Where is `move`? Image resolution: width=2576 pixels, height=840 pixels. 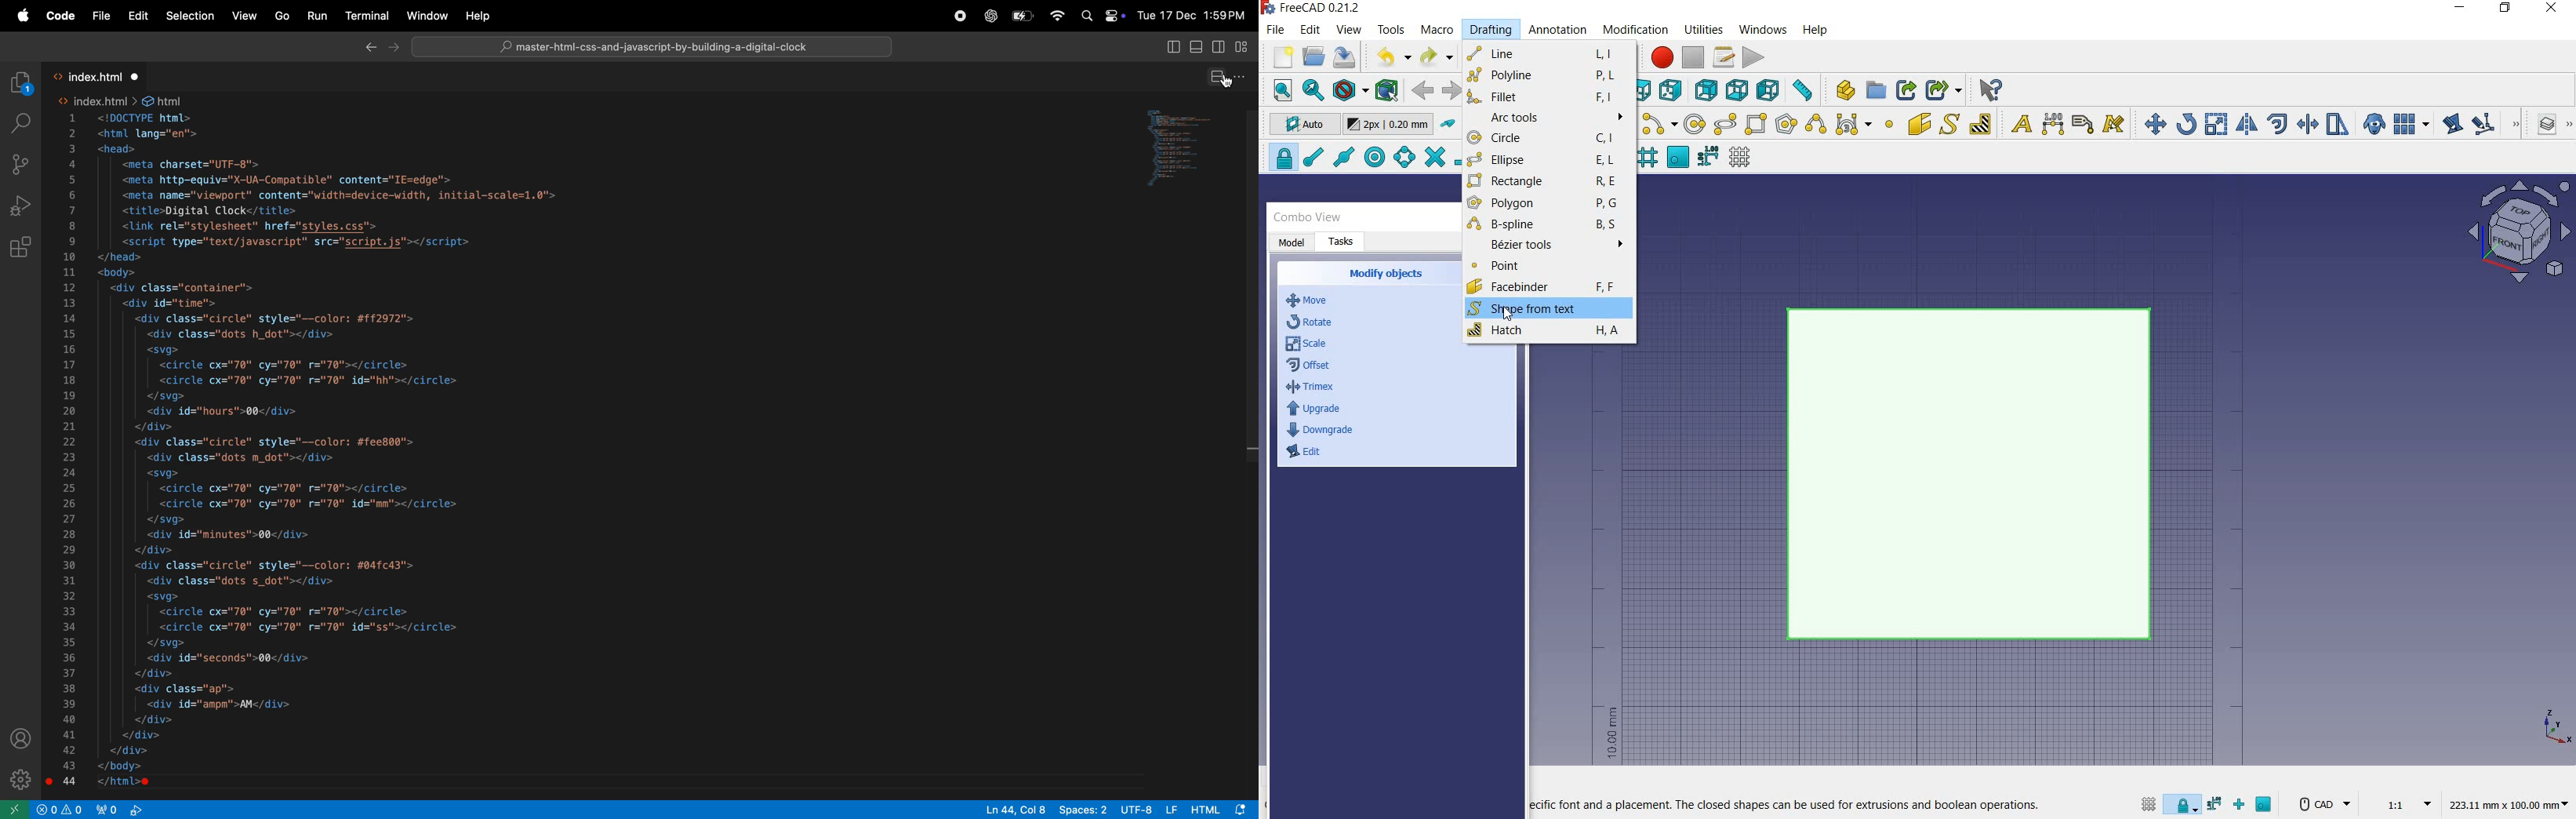 move is located at coordinates (1316, 301).